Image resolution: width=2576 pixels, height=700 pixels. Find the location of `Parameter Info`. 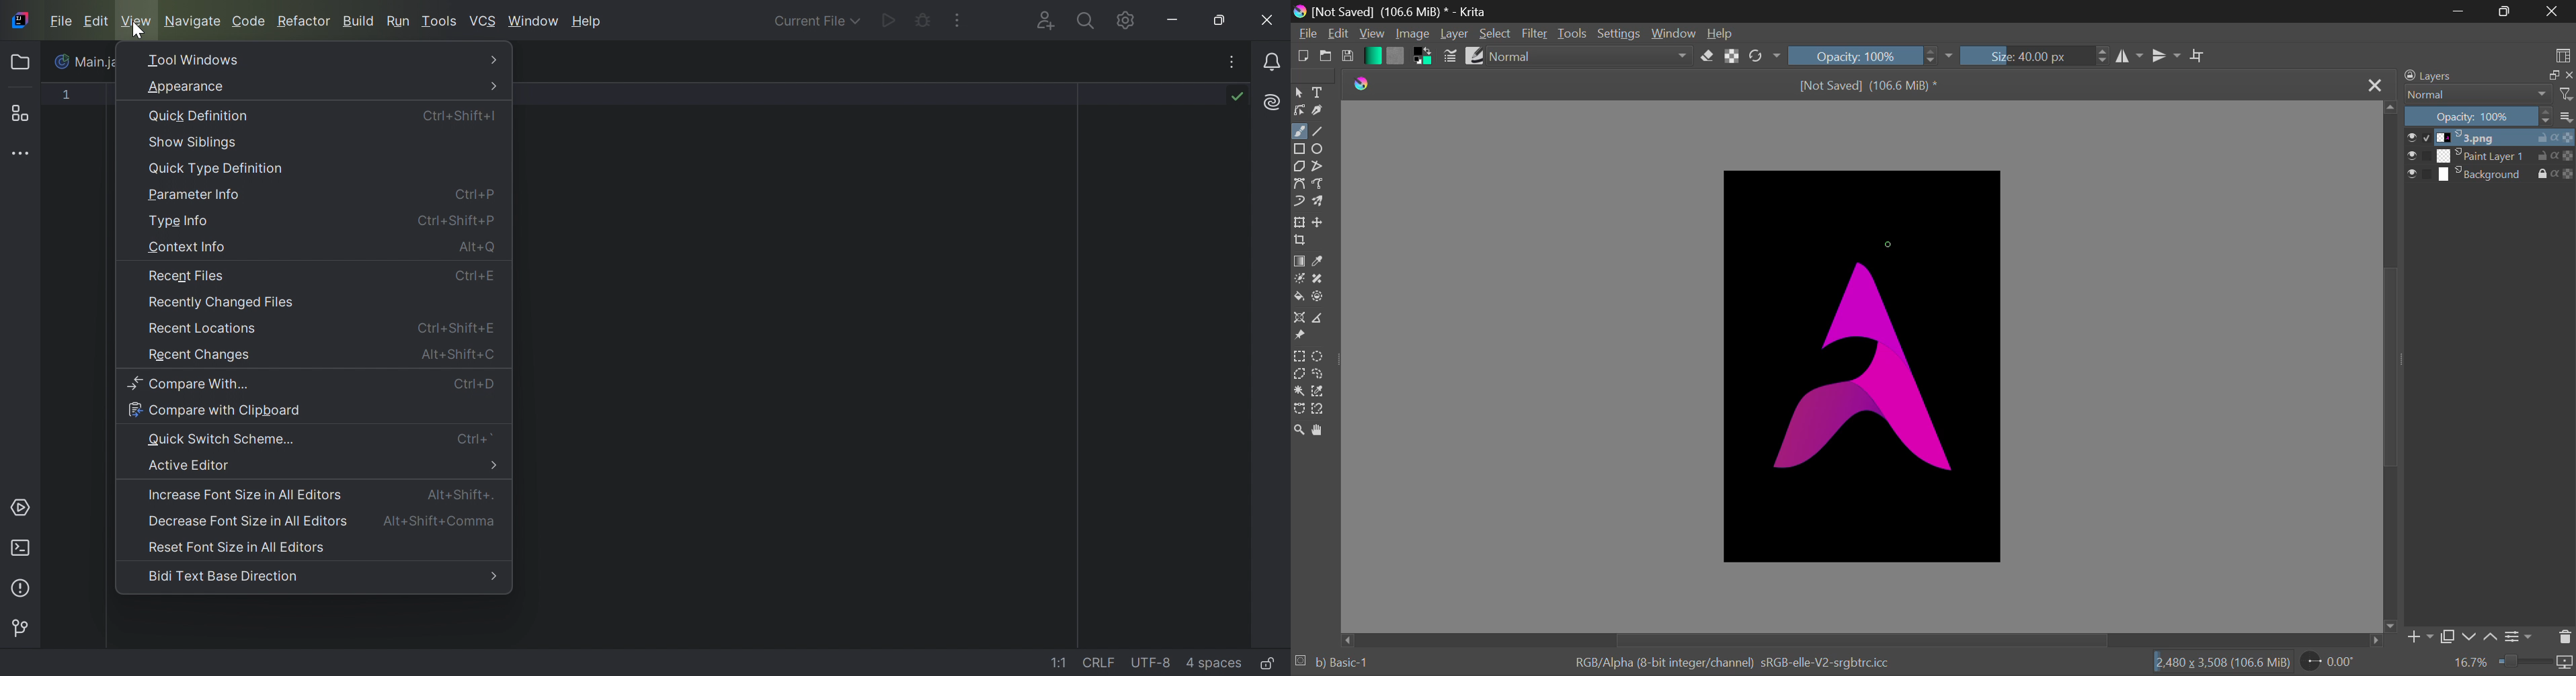

Parameter Info is located at coordinates (197, 196).